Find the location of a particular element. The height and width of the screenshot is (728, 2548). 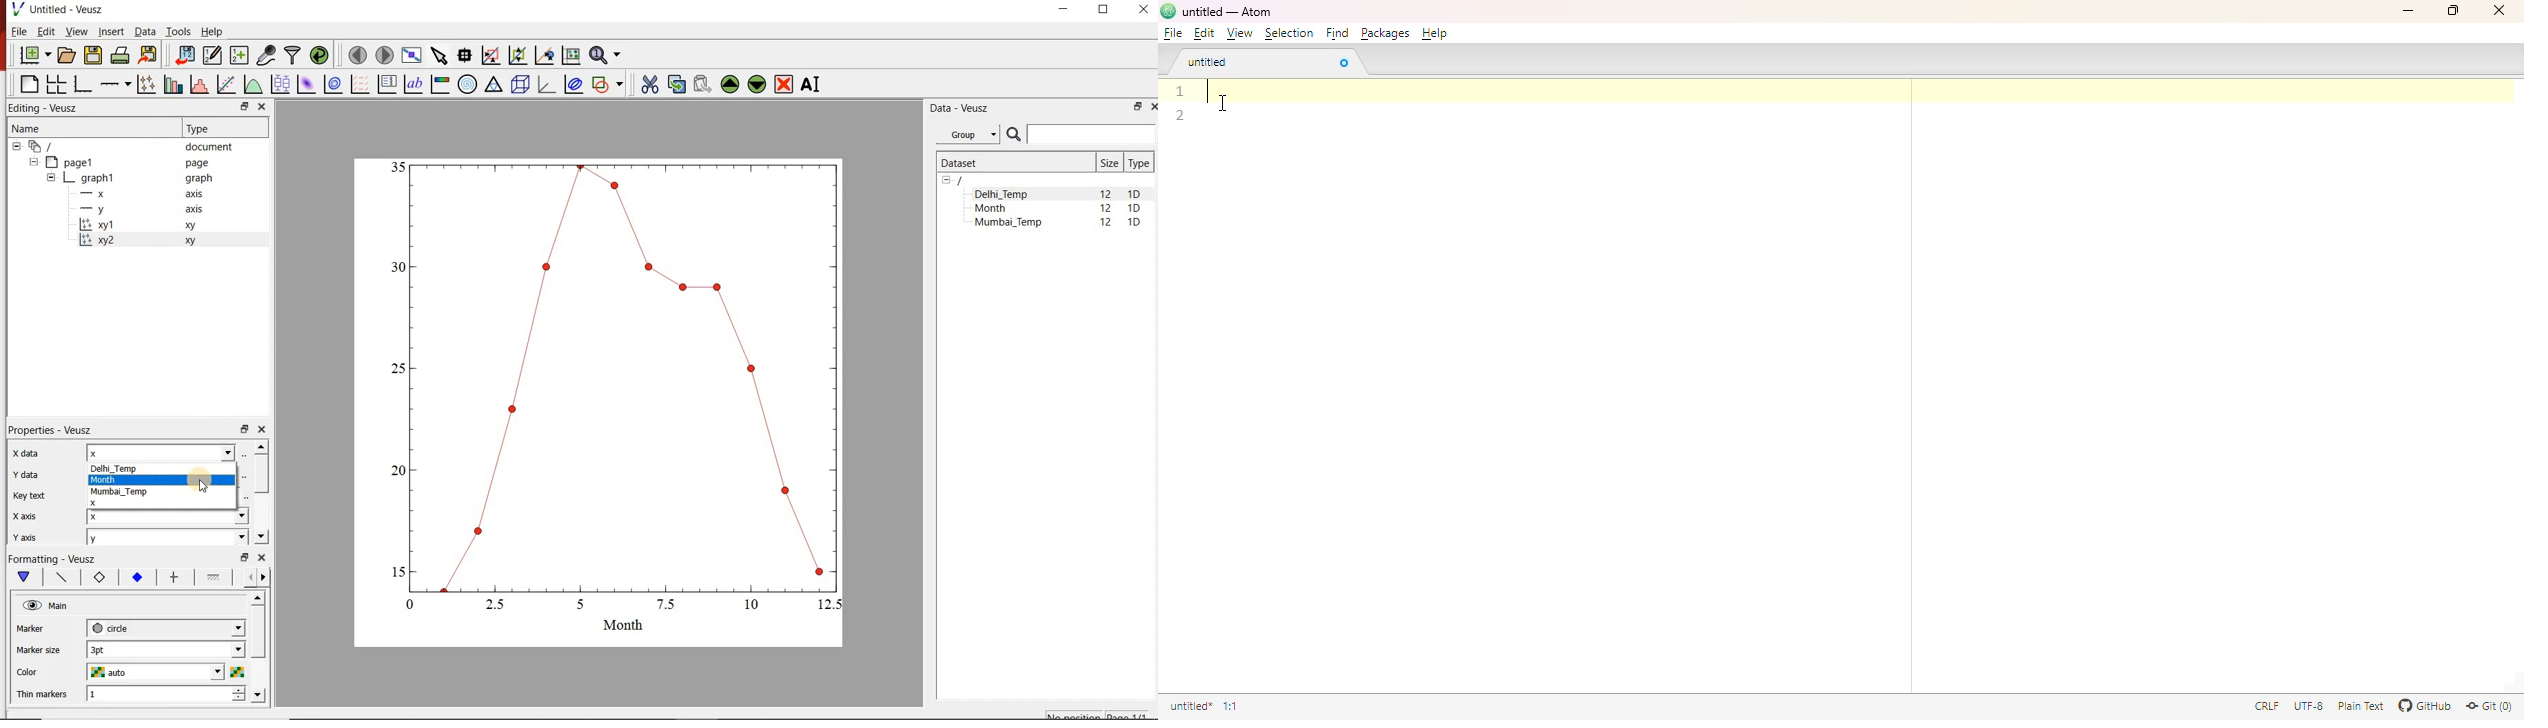

select items from the graph or scroll is located at coordinates (441, 56).